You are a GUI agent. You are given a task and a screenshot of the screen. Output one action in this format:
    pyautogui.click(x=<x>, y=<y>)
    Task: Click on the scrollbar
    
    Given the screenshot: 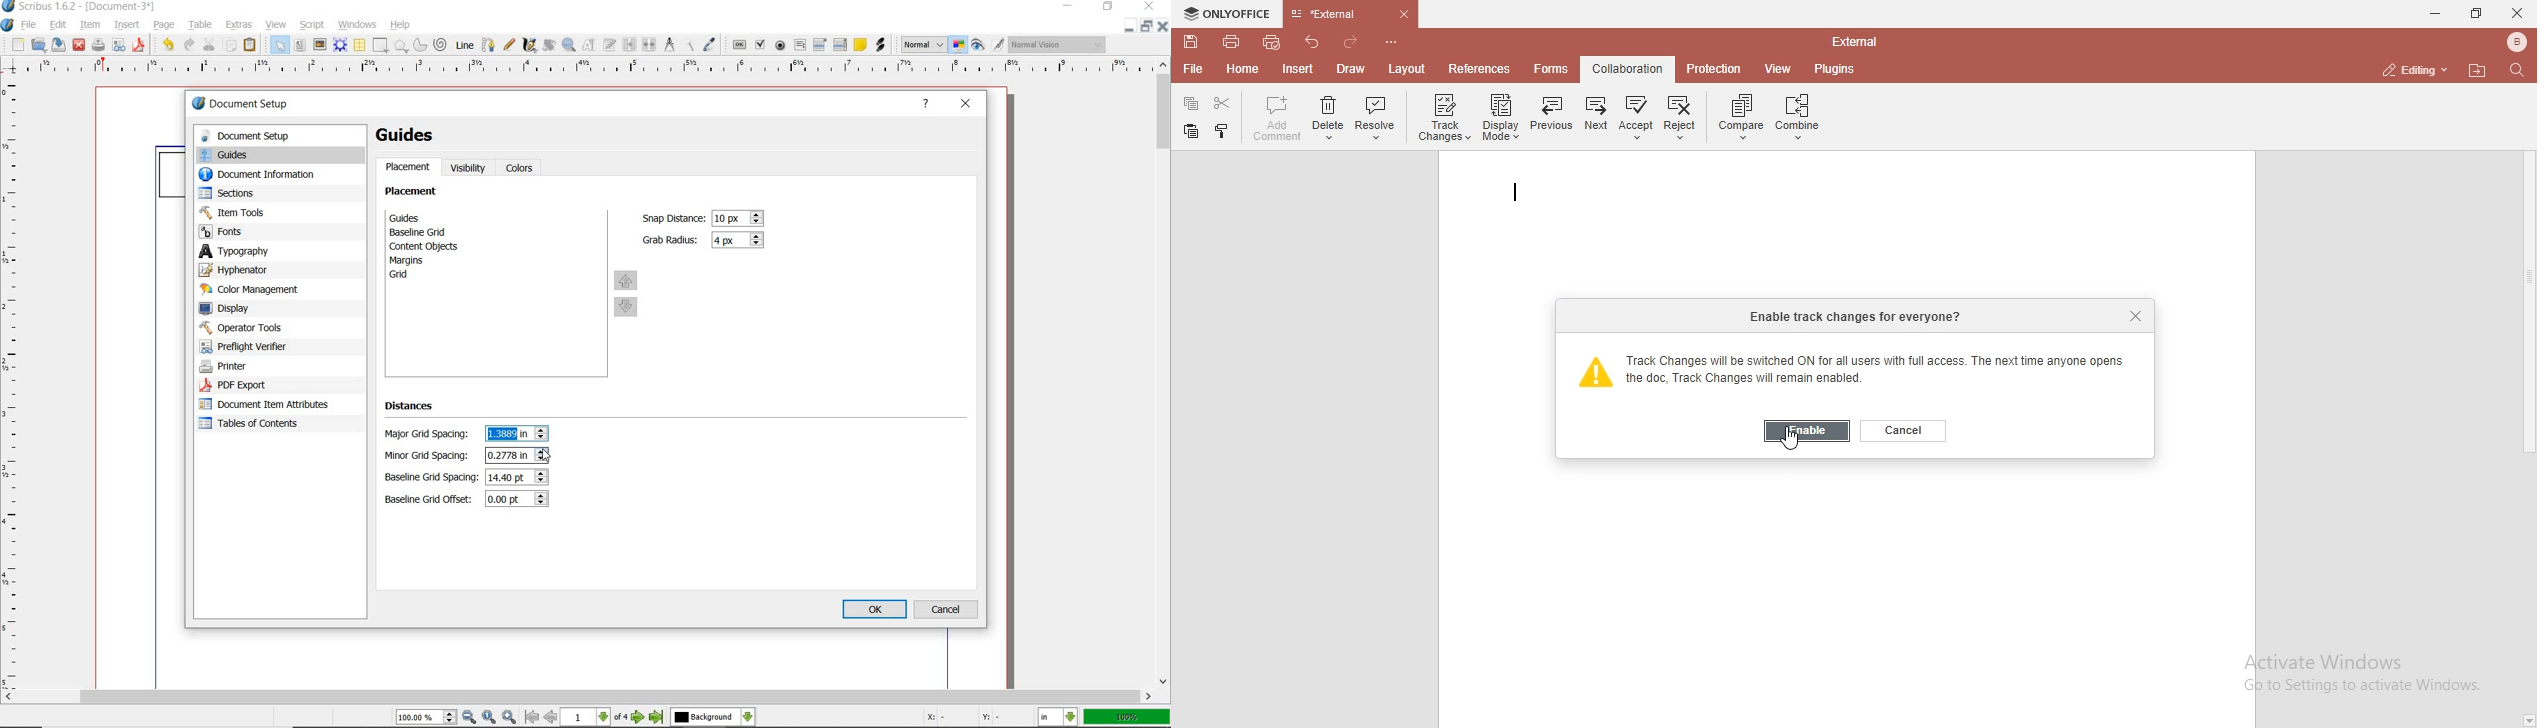 What is the action you would take?
    pyautogui.click(x=1165, y=372)
    